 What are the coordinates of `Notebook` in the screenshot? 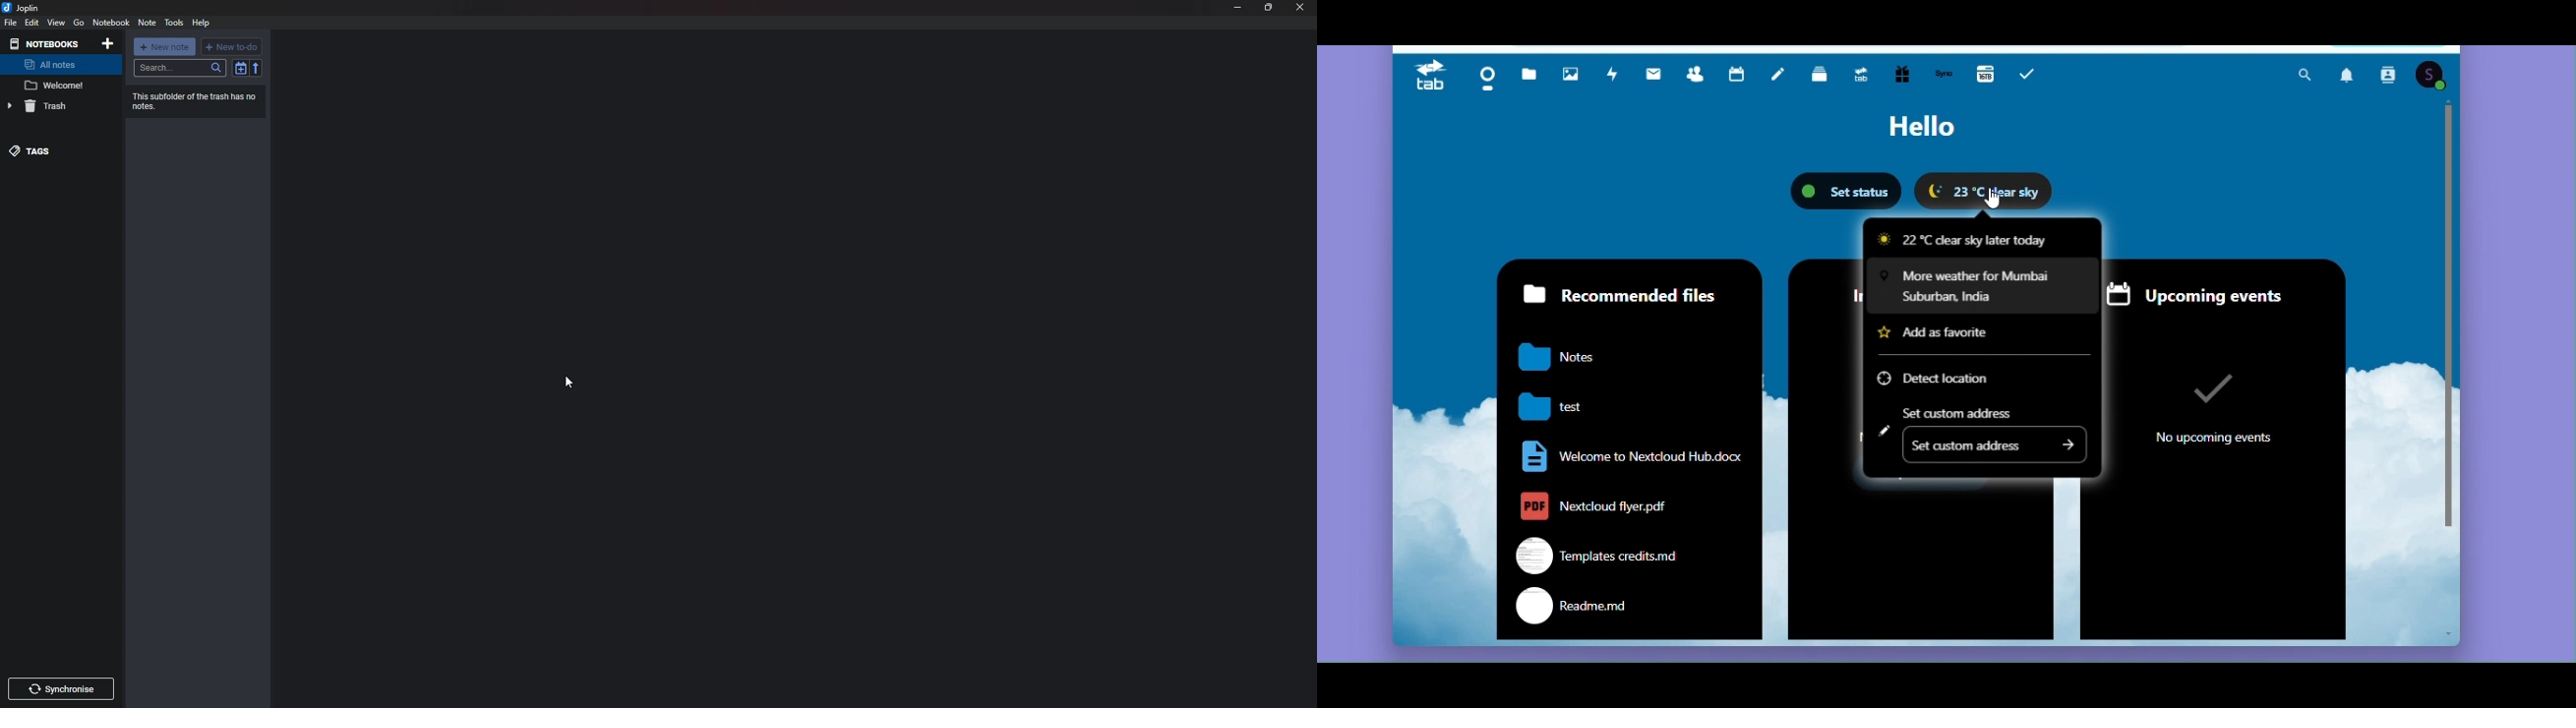 It's located at (112, 23).